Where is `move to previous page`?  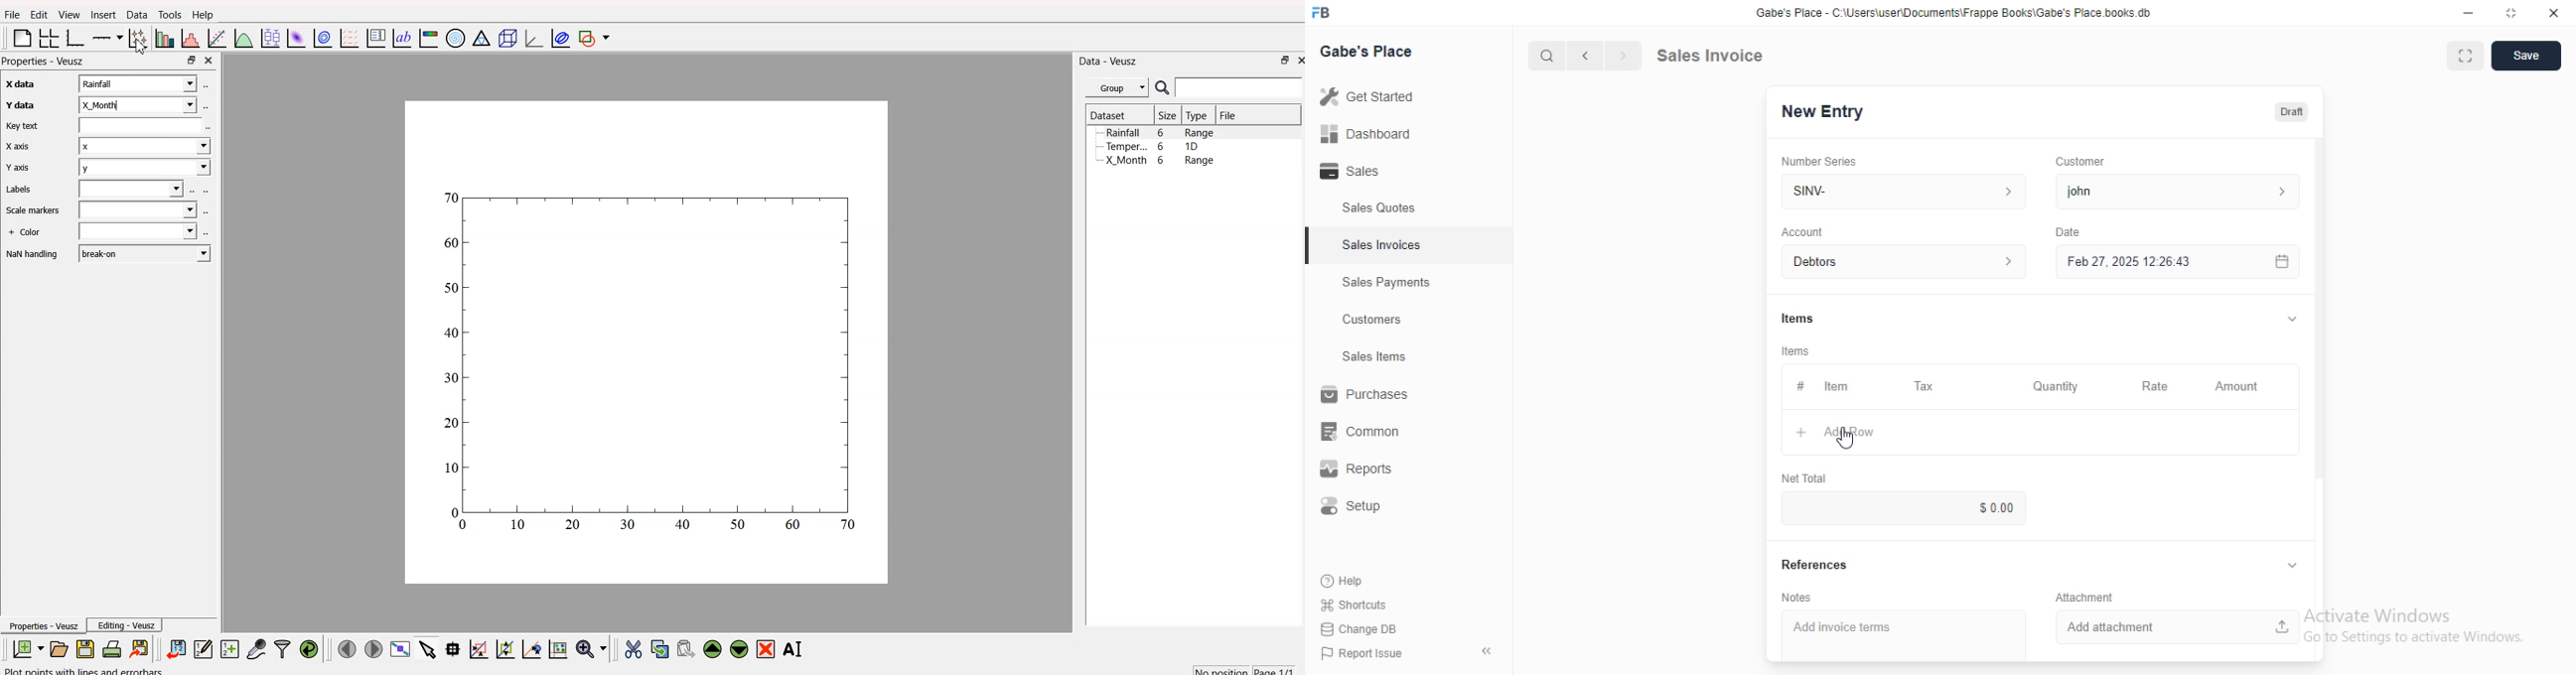
move to previous page is located at coordinates (347, 648).